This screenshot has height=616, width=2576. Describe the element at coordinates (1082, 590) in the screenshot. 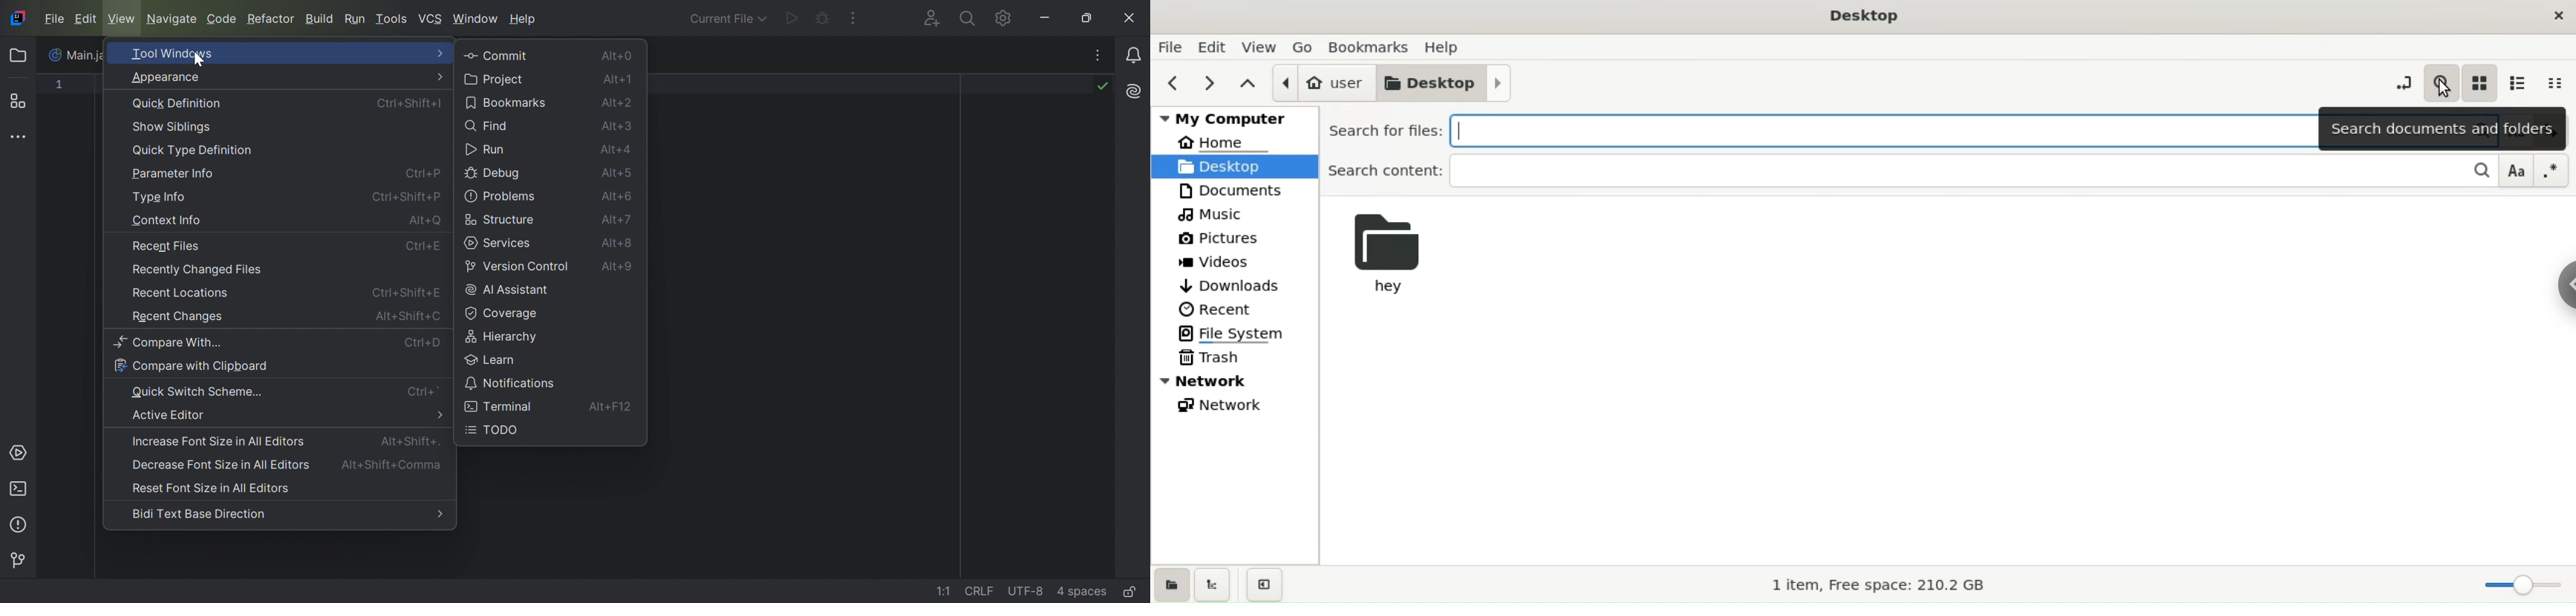

I see `4 spaces` at that location.